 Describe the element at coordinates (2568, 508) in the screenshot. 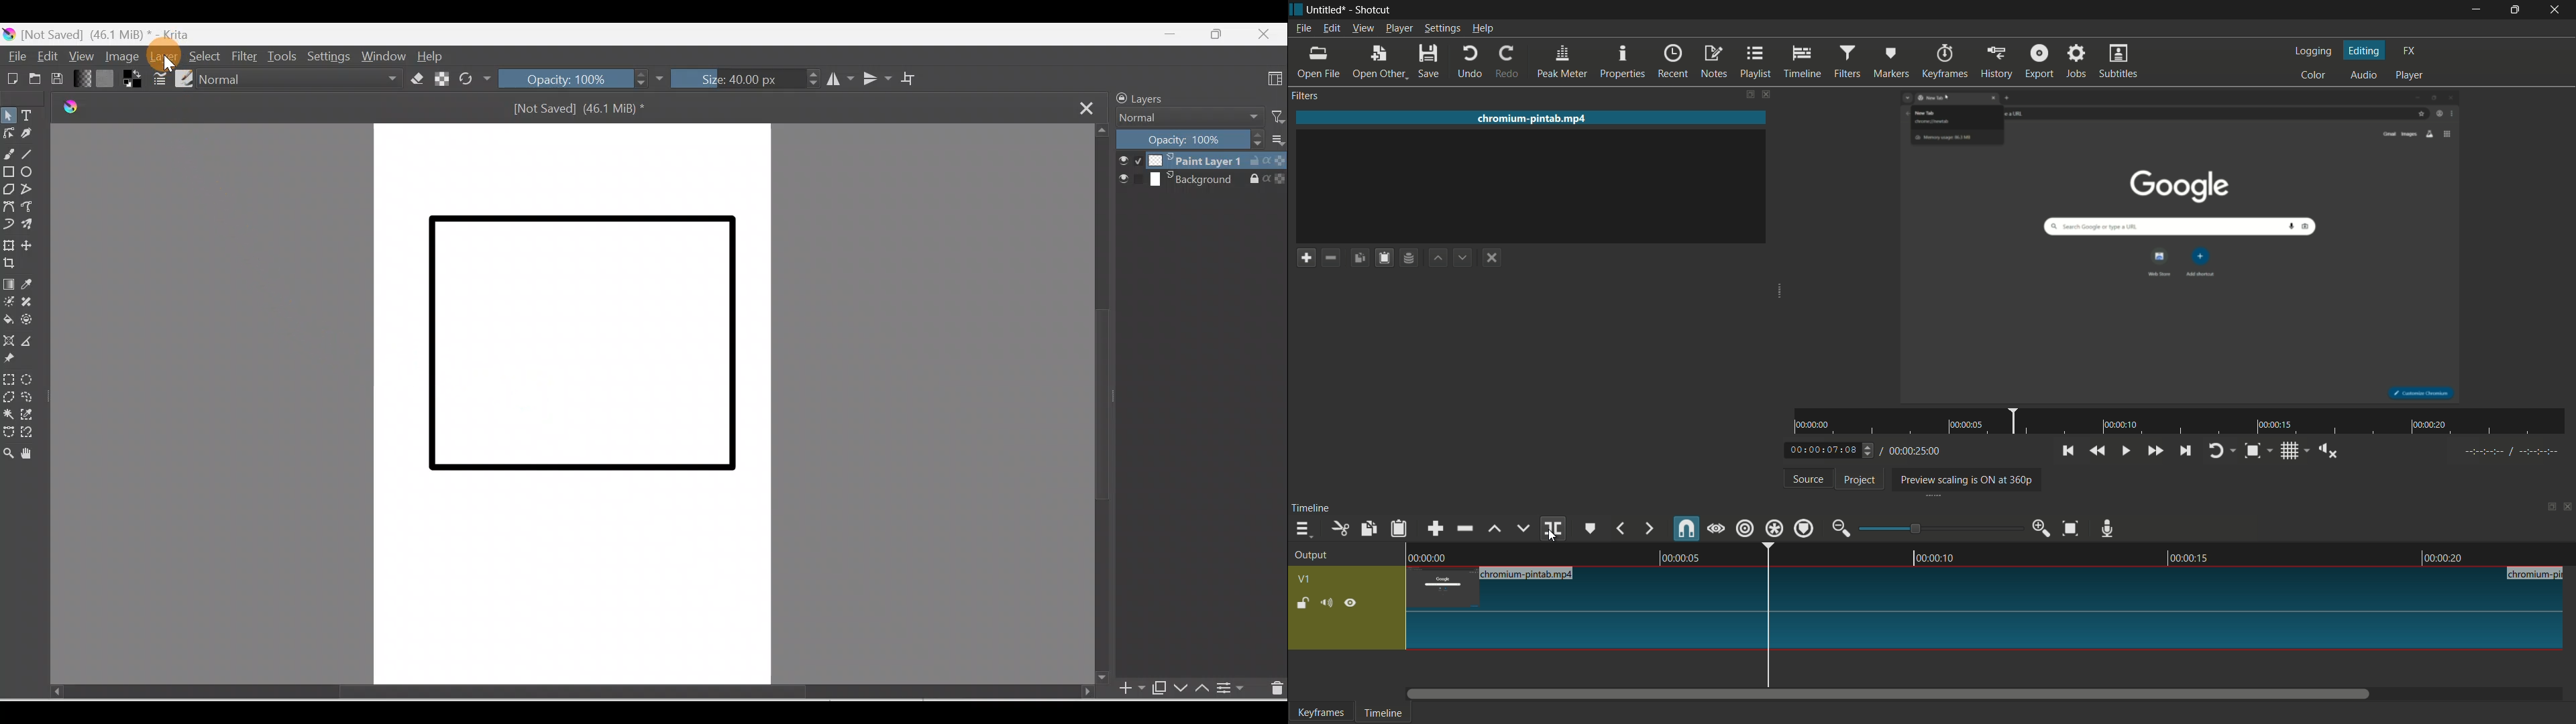

I see `close timeline` at that location.